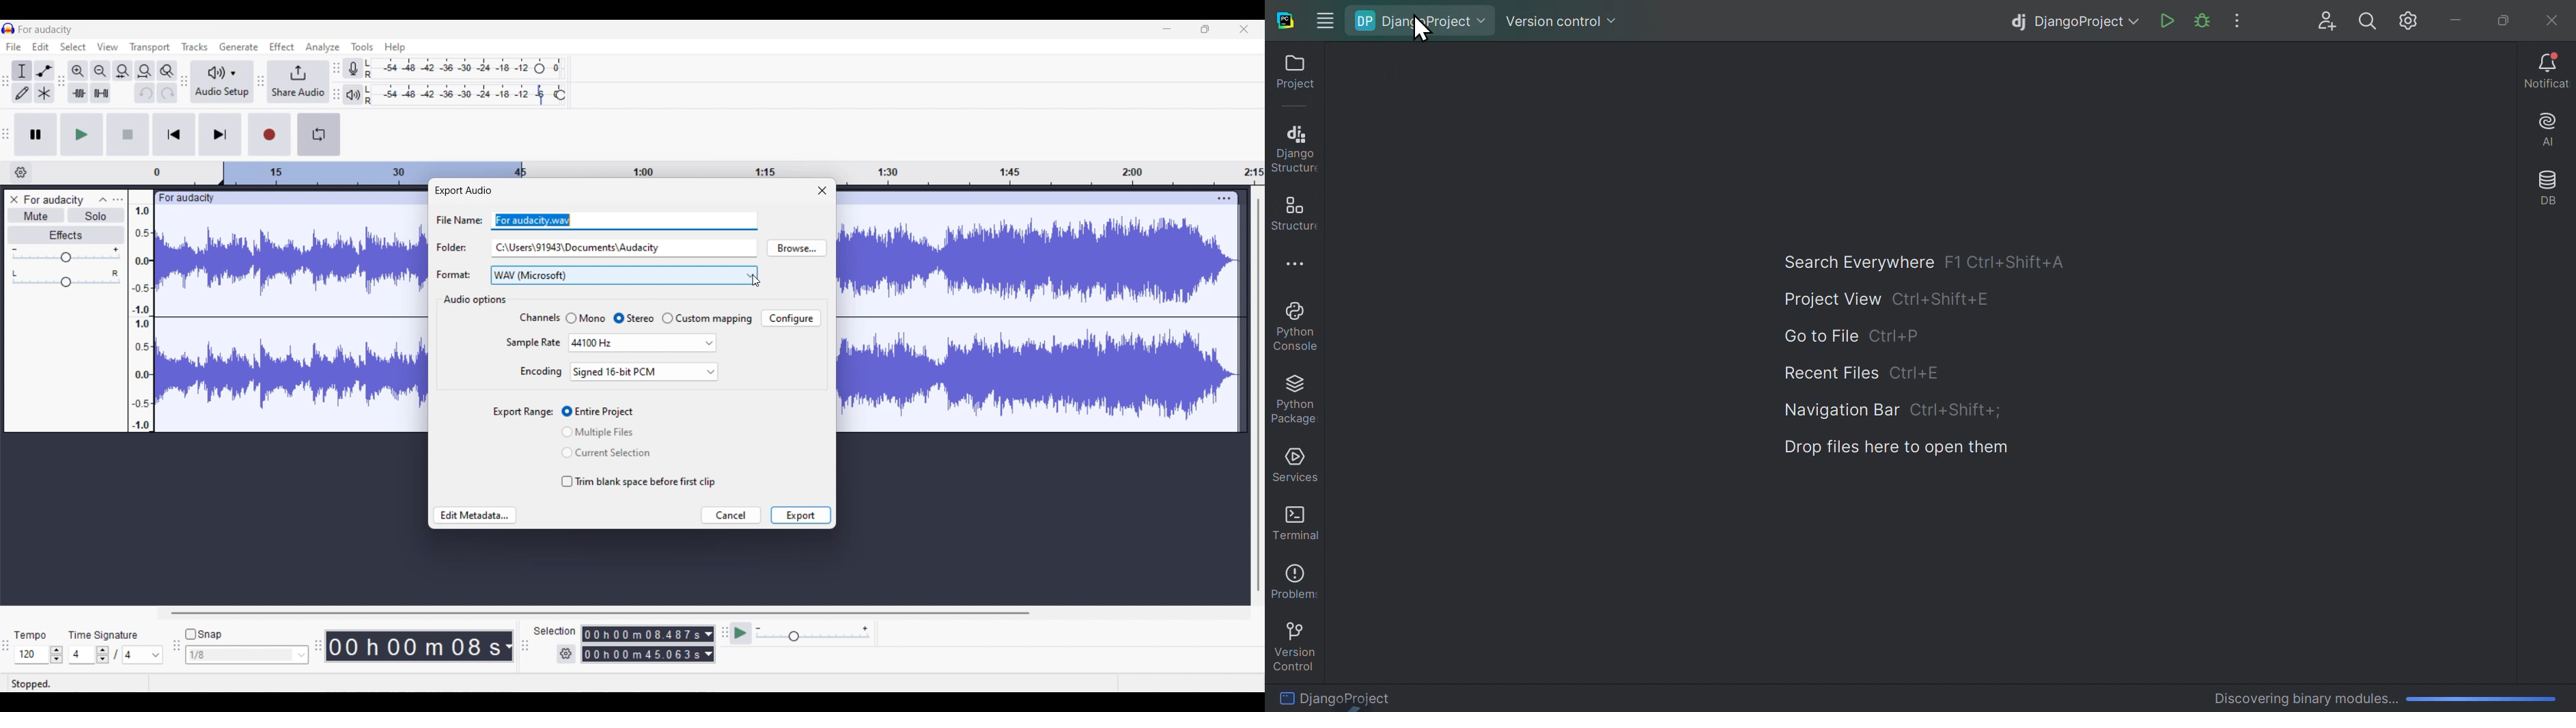 This screenshot has width=2576, height=728. Describe the element at coordinates (2549, 18) in the screenshot. I see `Close` at that location.